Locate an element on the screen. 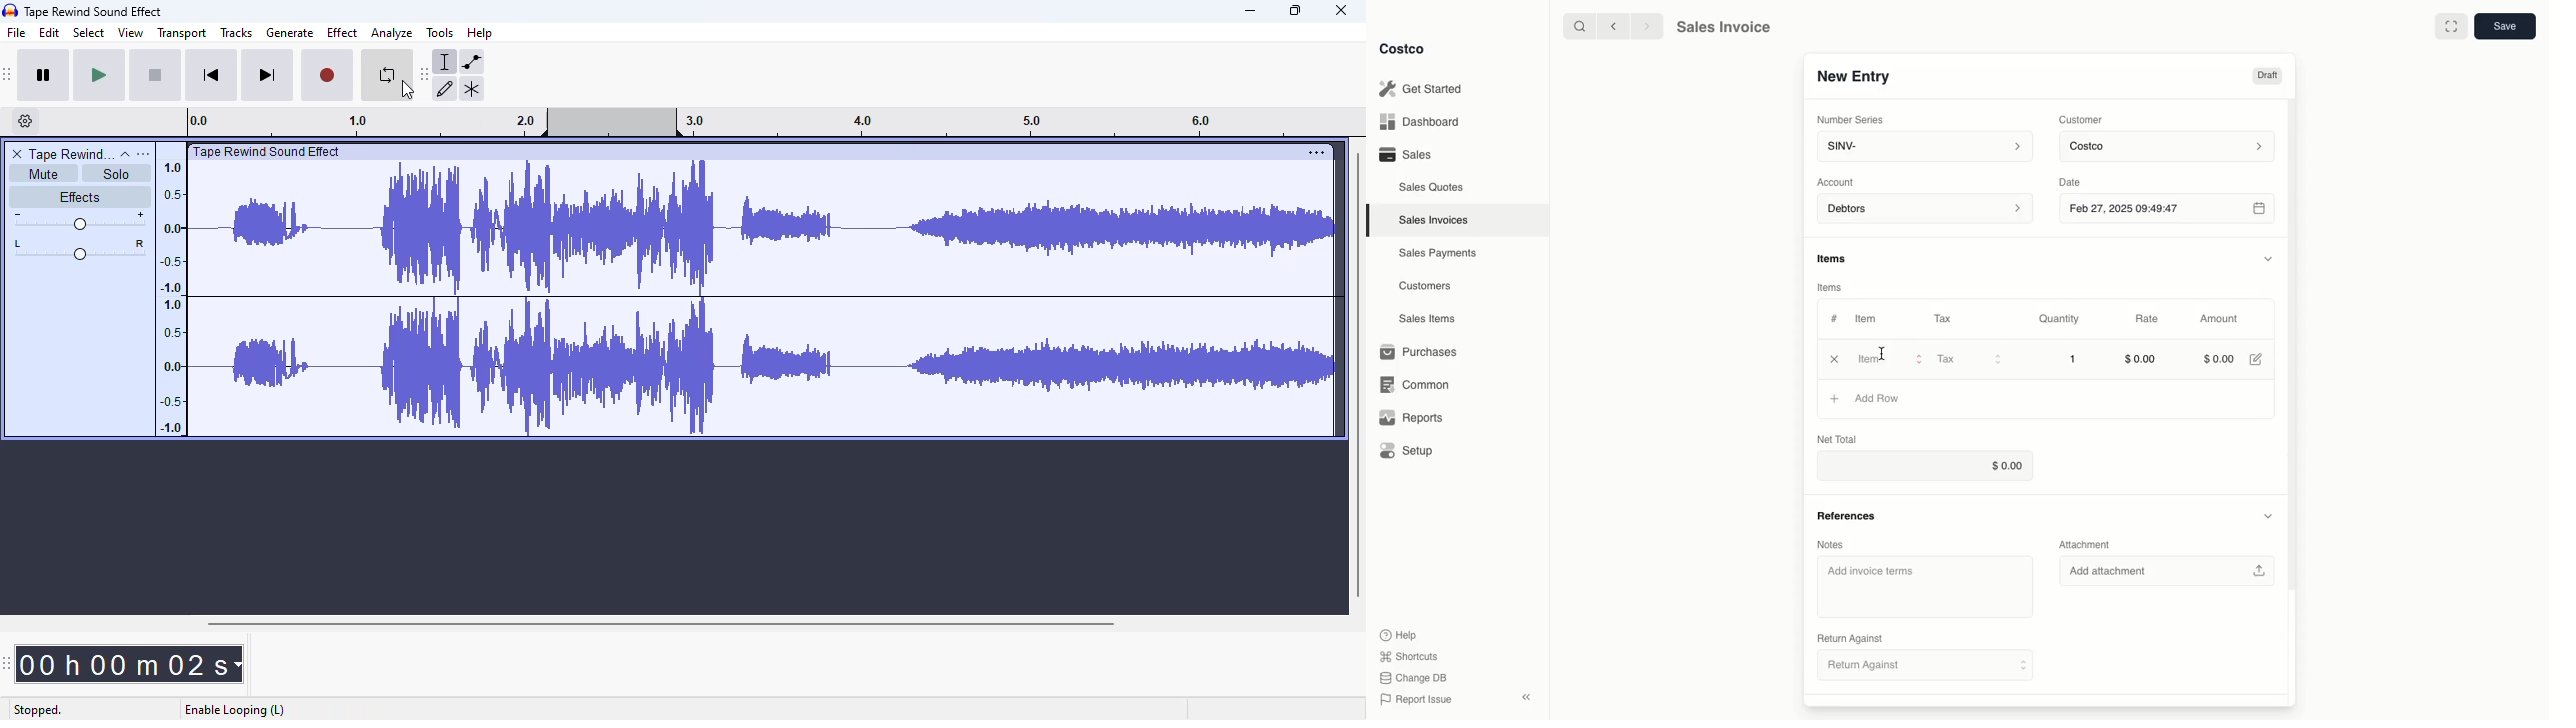 The width and height of the screenshot is (2576, 728). effects is located at coordinates (79, 199).